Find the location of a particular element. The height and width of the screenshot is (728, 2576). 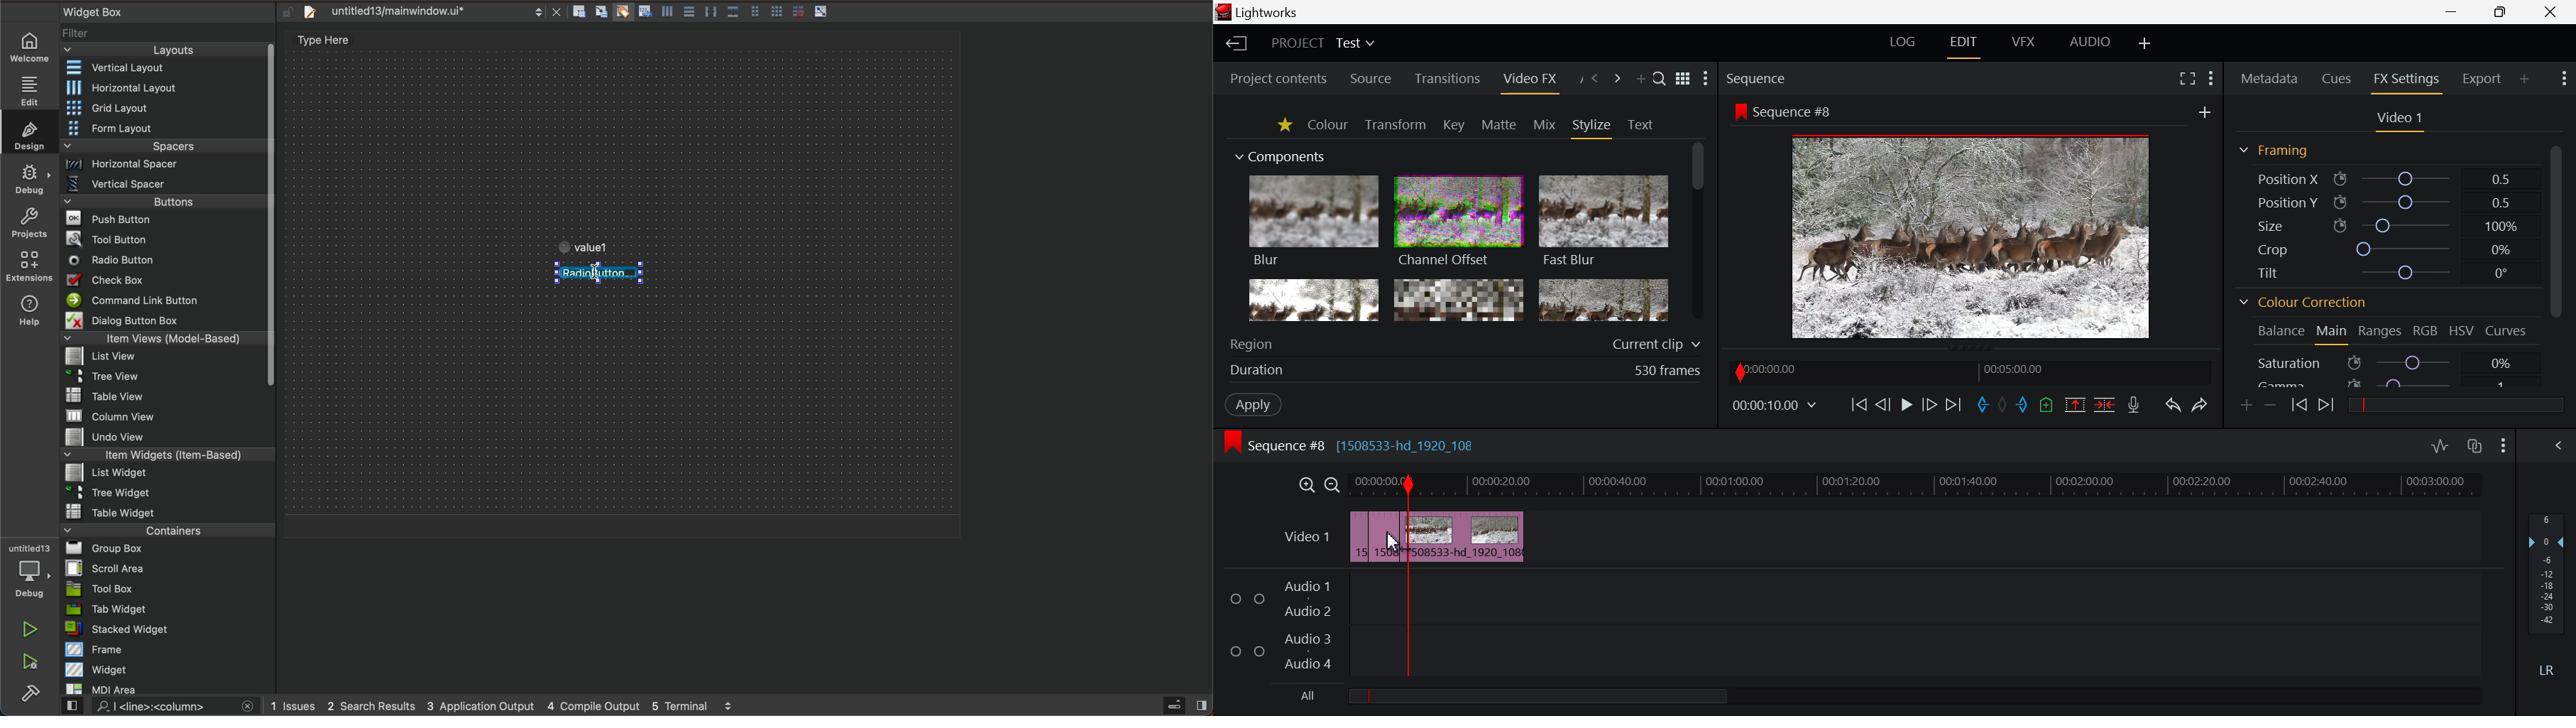

home is located at coordinates (35, 47).